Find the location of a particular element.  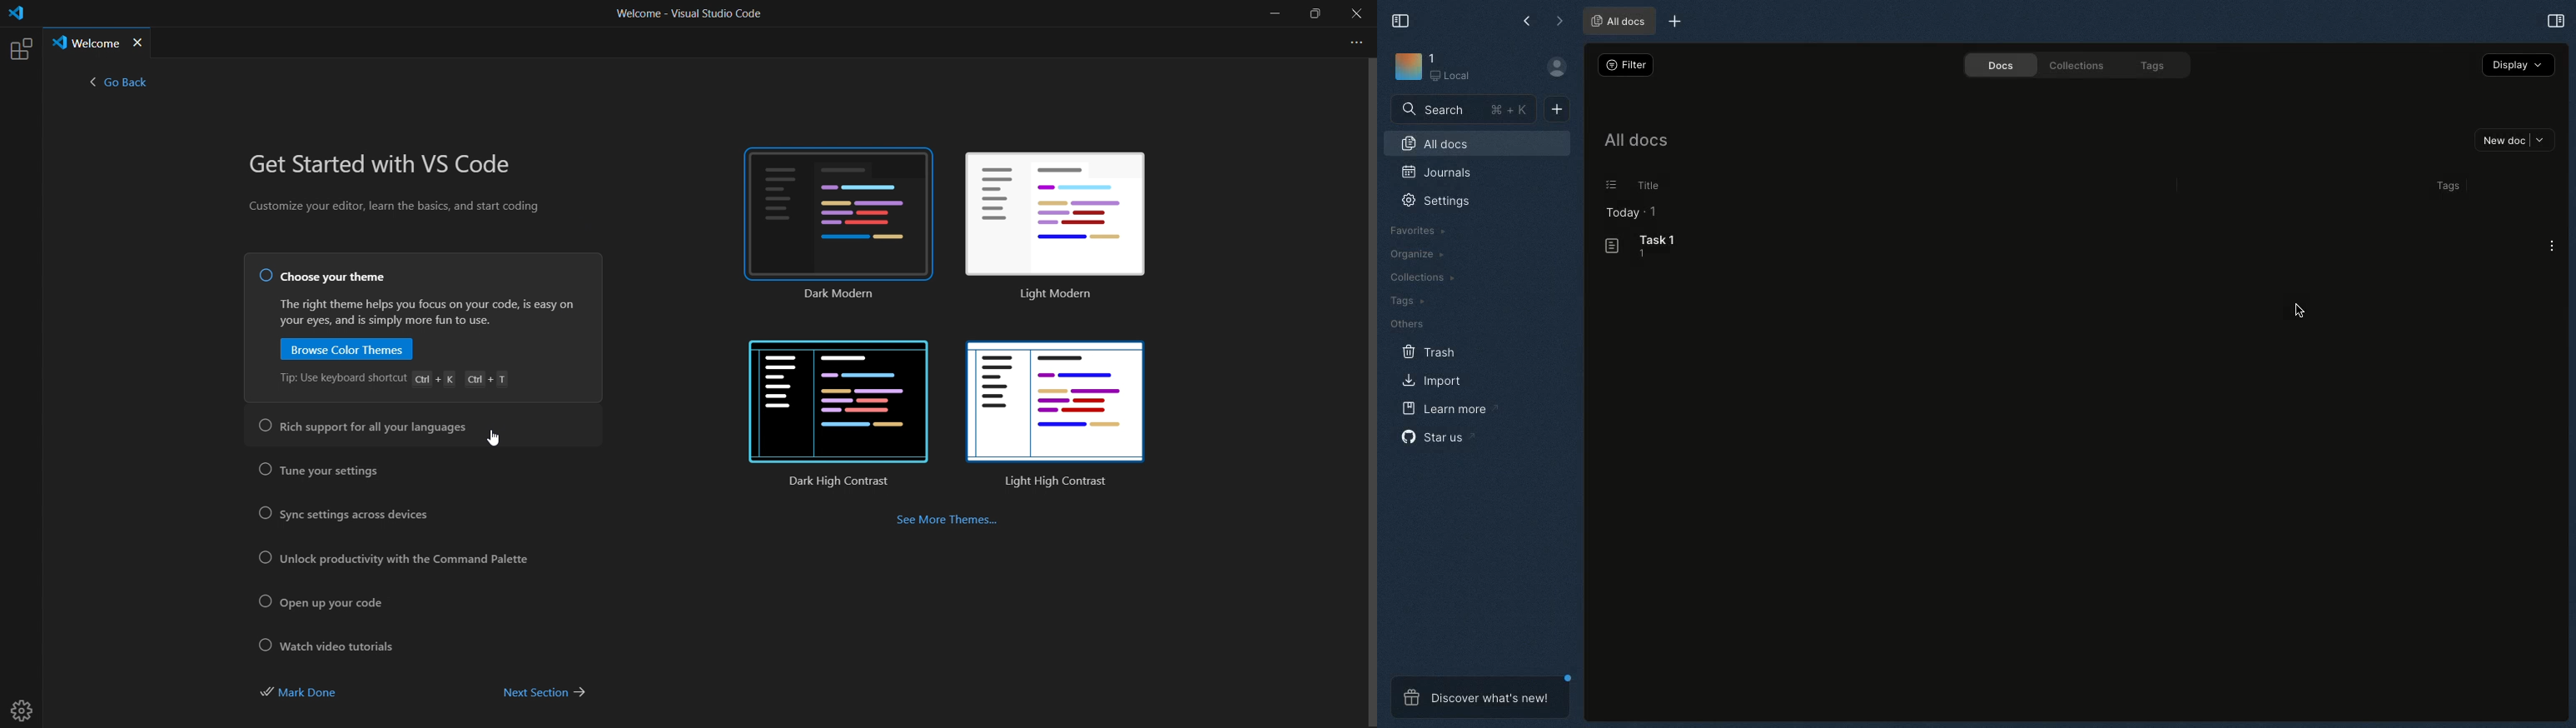

choose your theme is located at coordinates (323, 276).